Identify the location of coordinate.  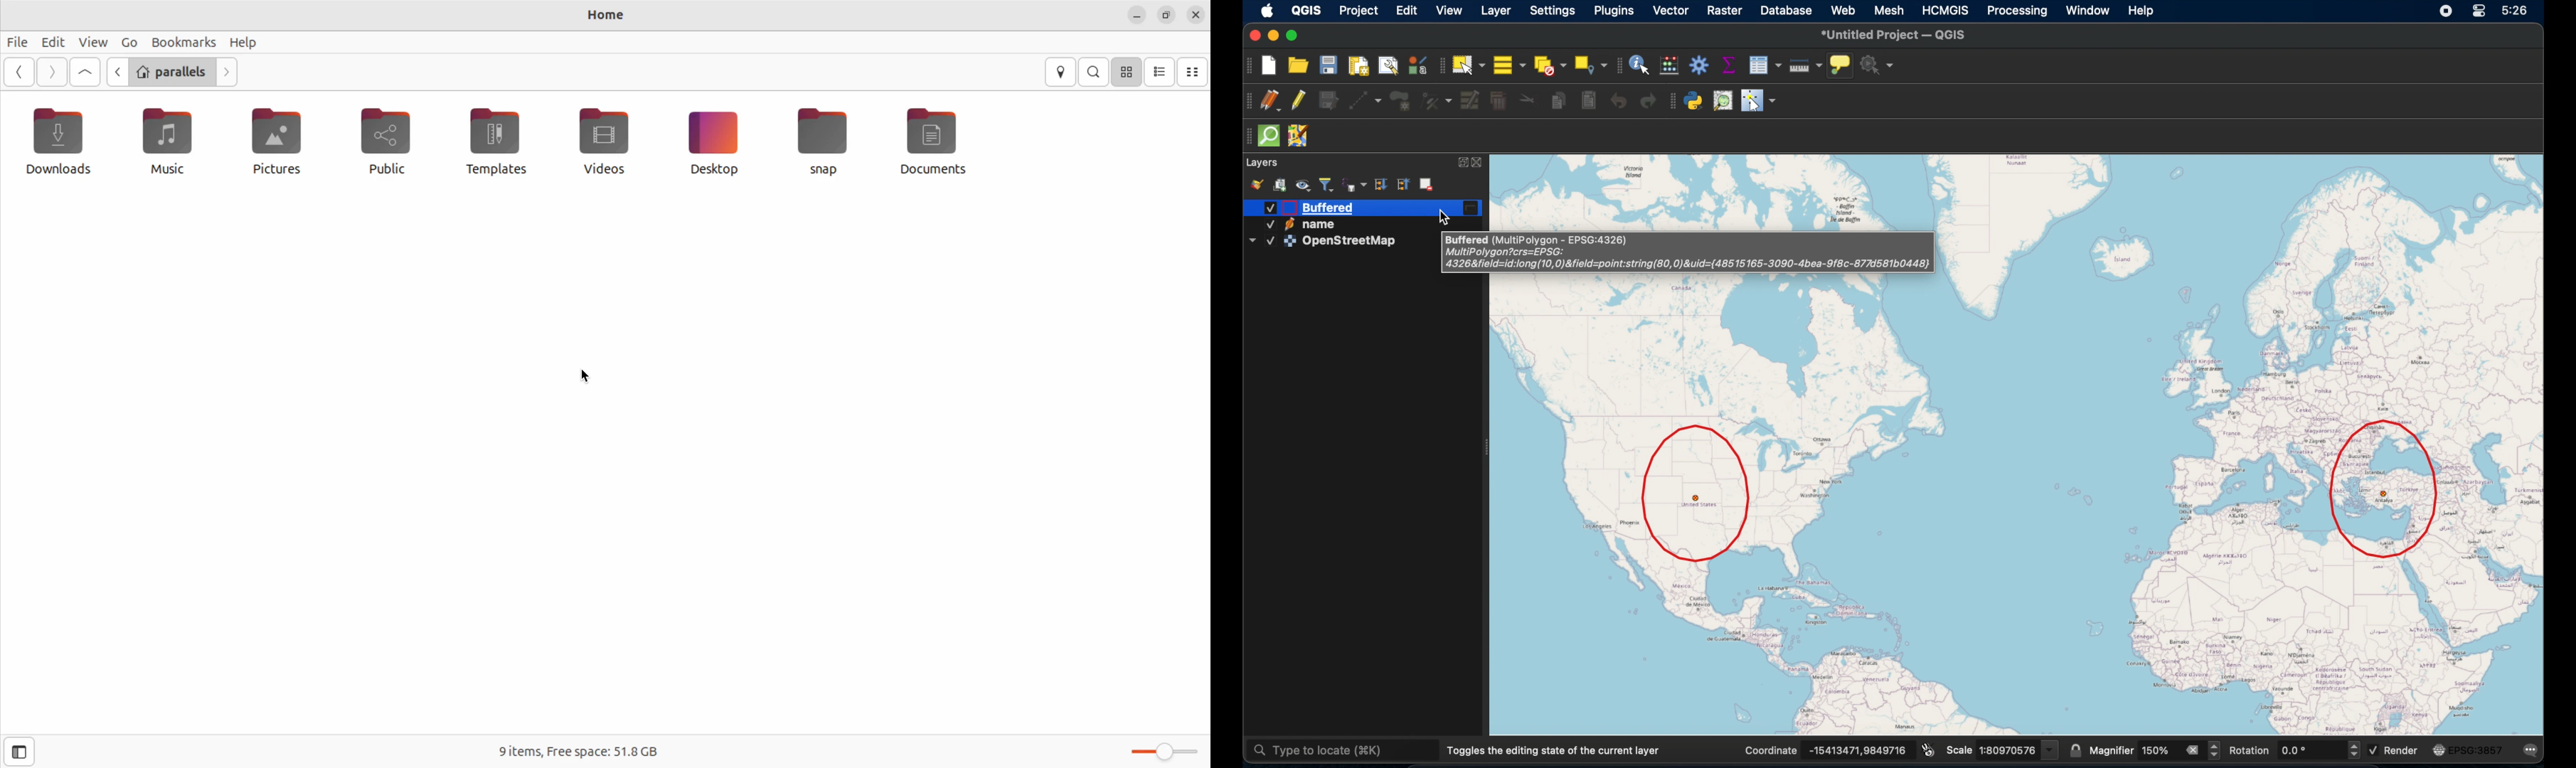
(1772, 749).